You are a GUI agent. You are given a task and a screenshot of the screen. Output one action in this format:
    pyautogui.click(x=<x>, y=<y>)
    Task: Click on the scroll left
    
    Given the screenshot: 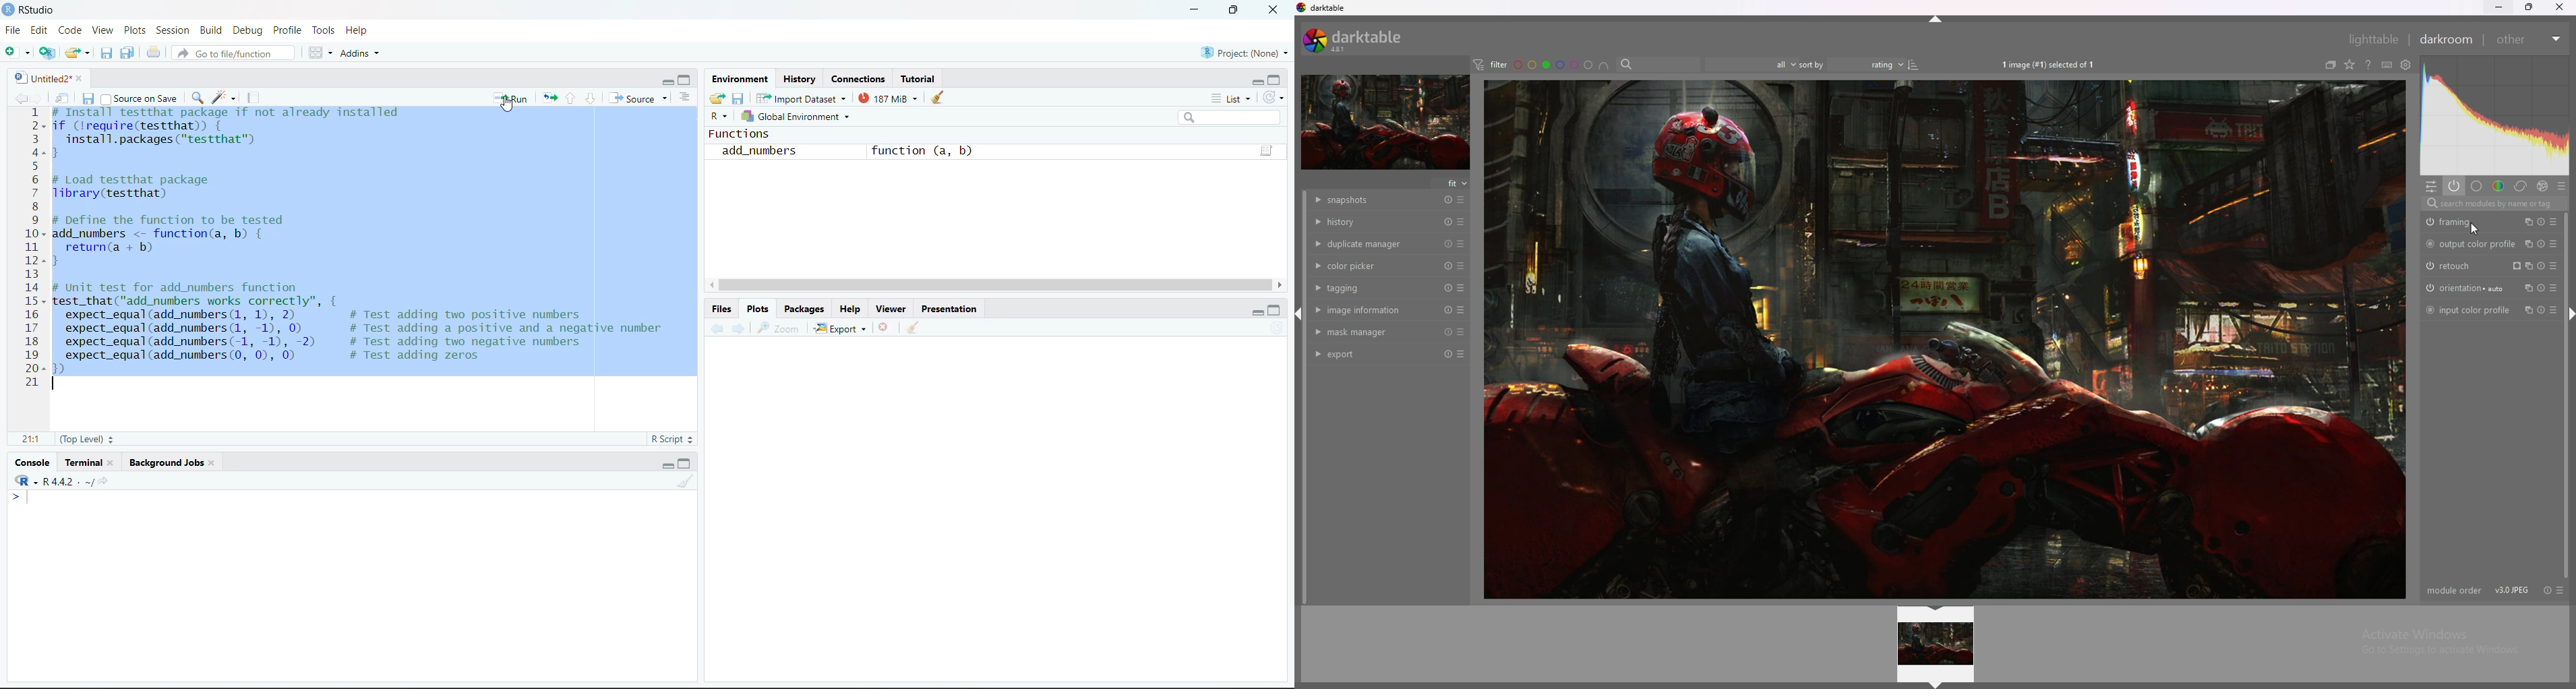 What is the action you would take?
    pyautogui.click(x=711, y=284)
    